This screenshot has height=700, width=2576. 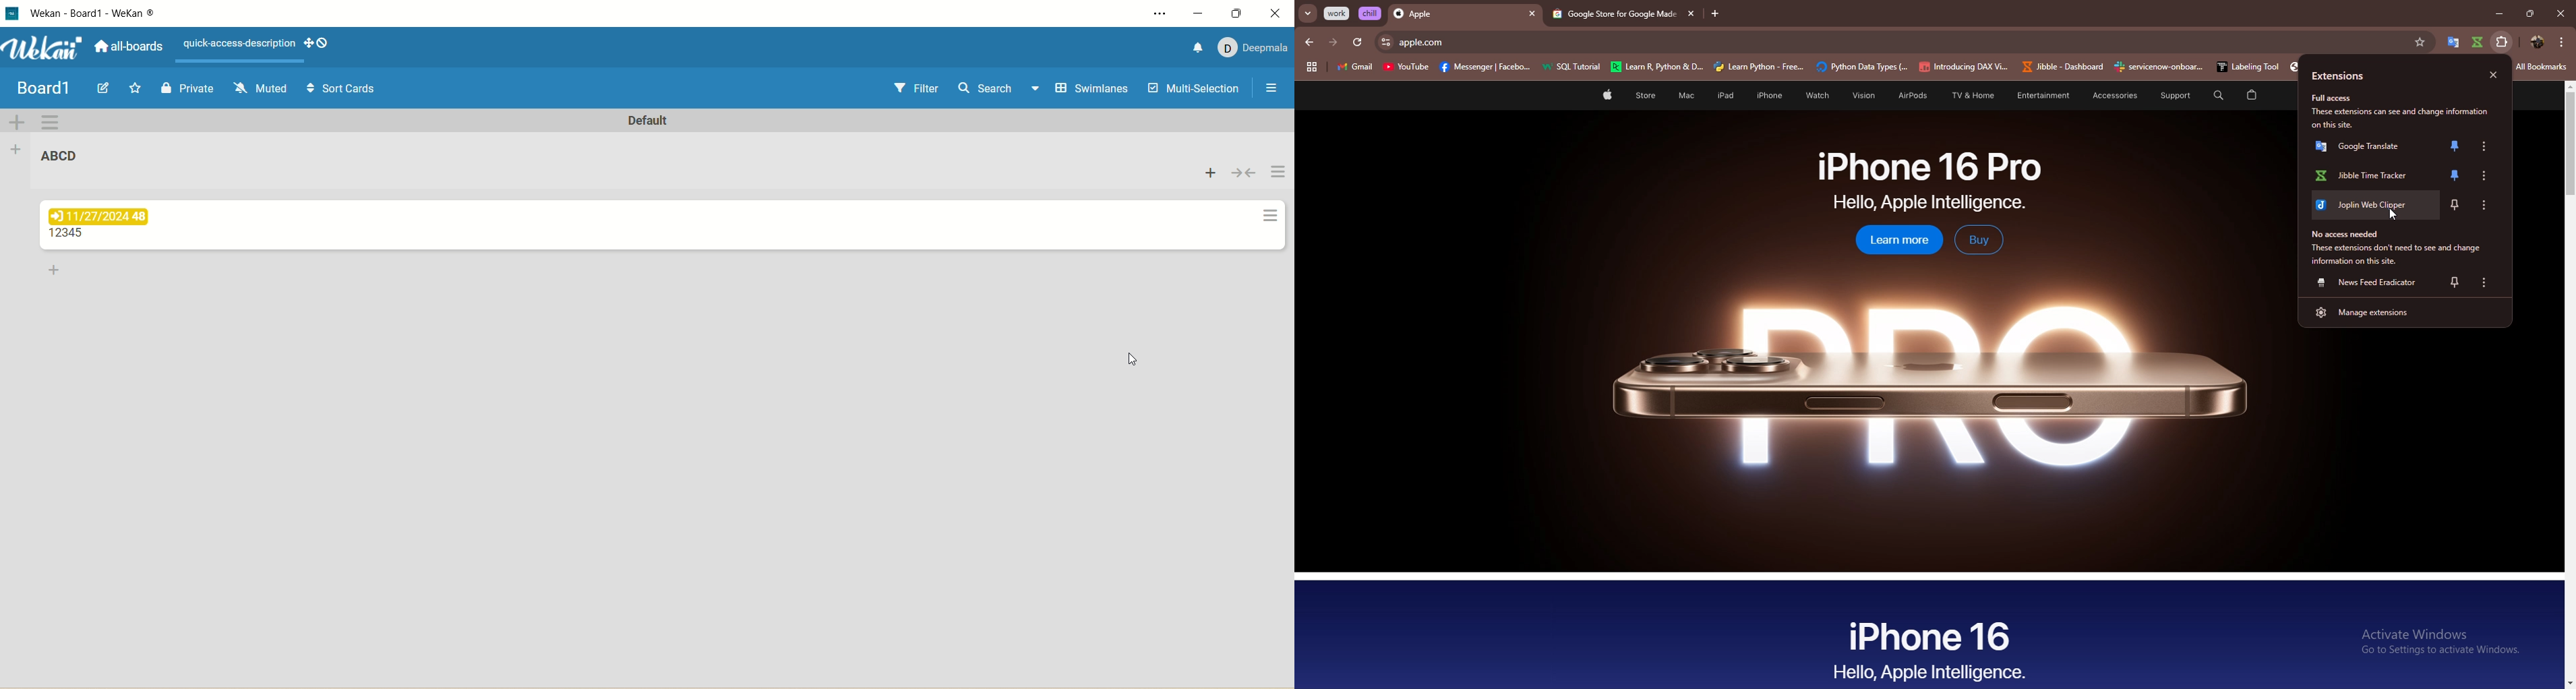 What do you see at coordinates (1606, 97) in the screenshot?
I see `Apple page` at bounding box center [1606, 97].